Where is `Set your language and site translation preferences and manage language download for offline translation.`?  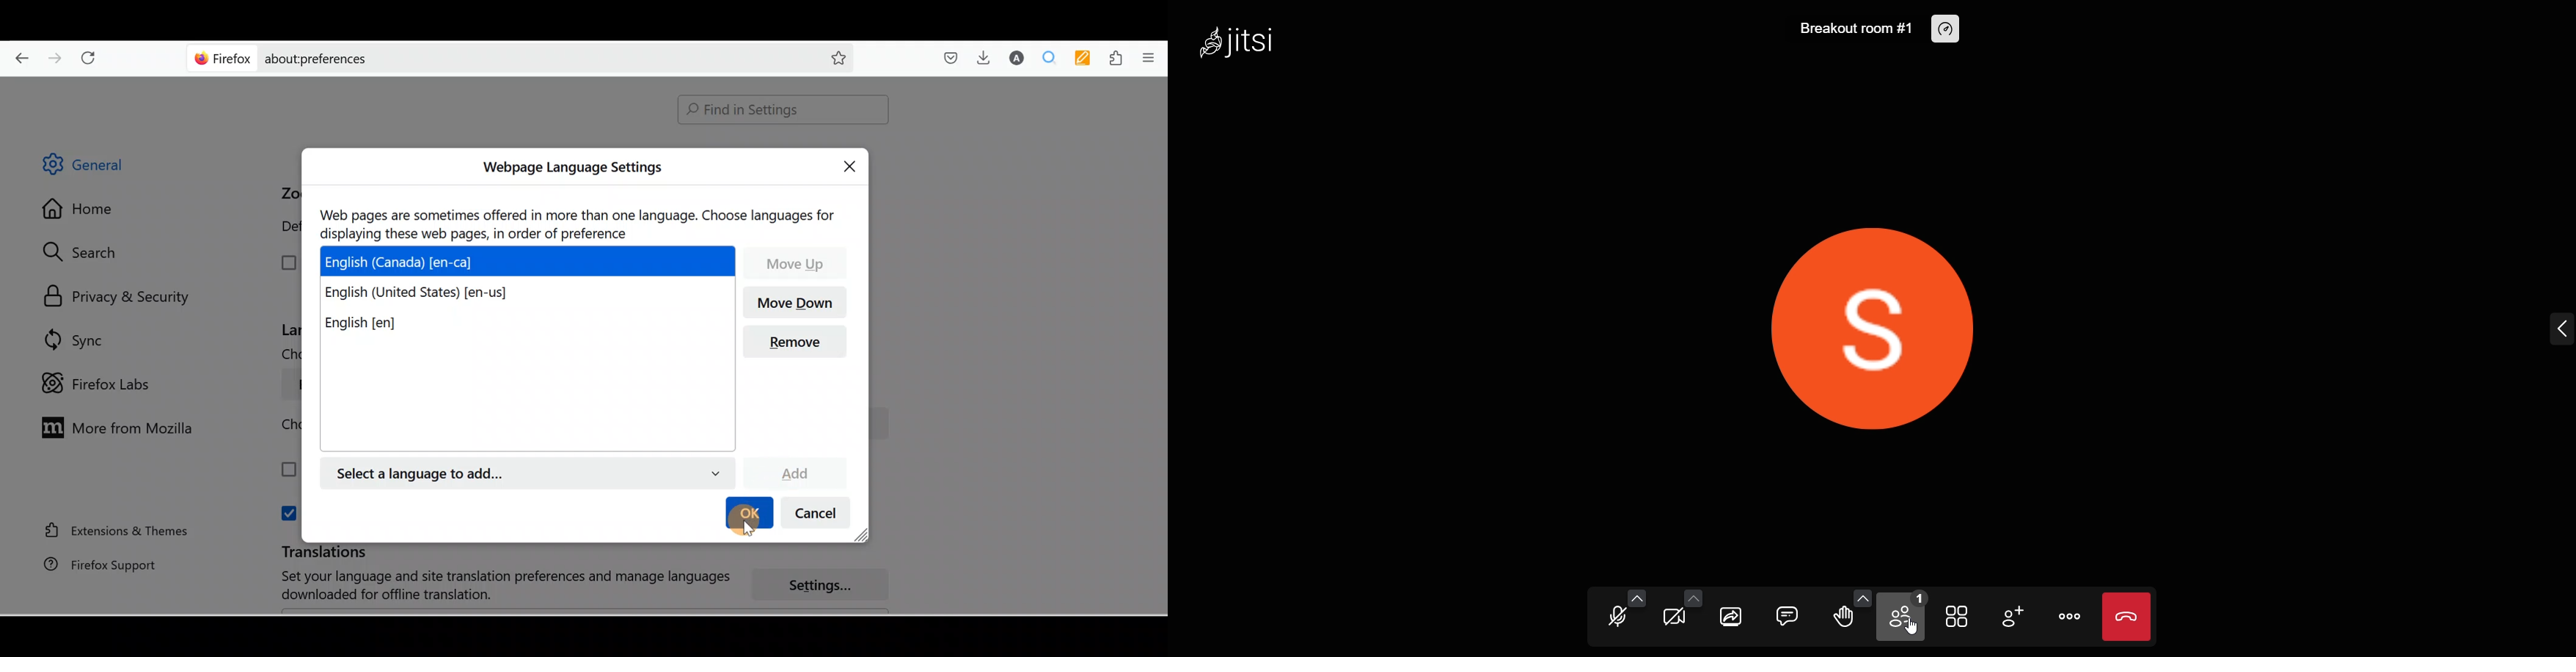 Set your language and site translation preferences and manage language download for offline translation. is located at coordinates (494, 586).